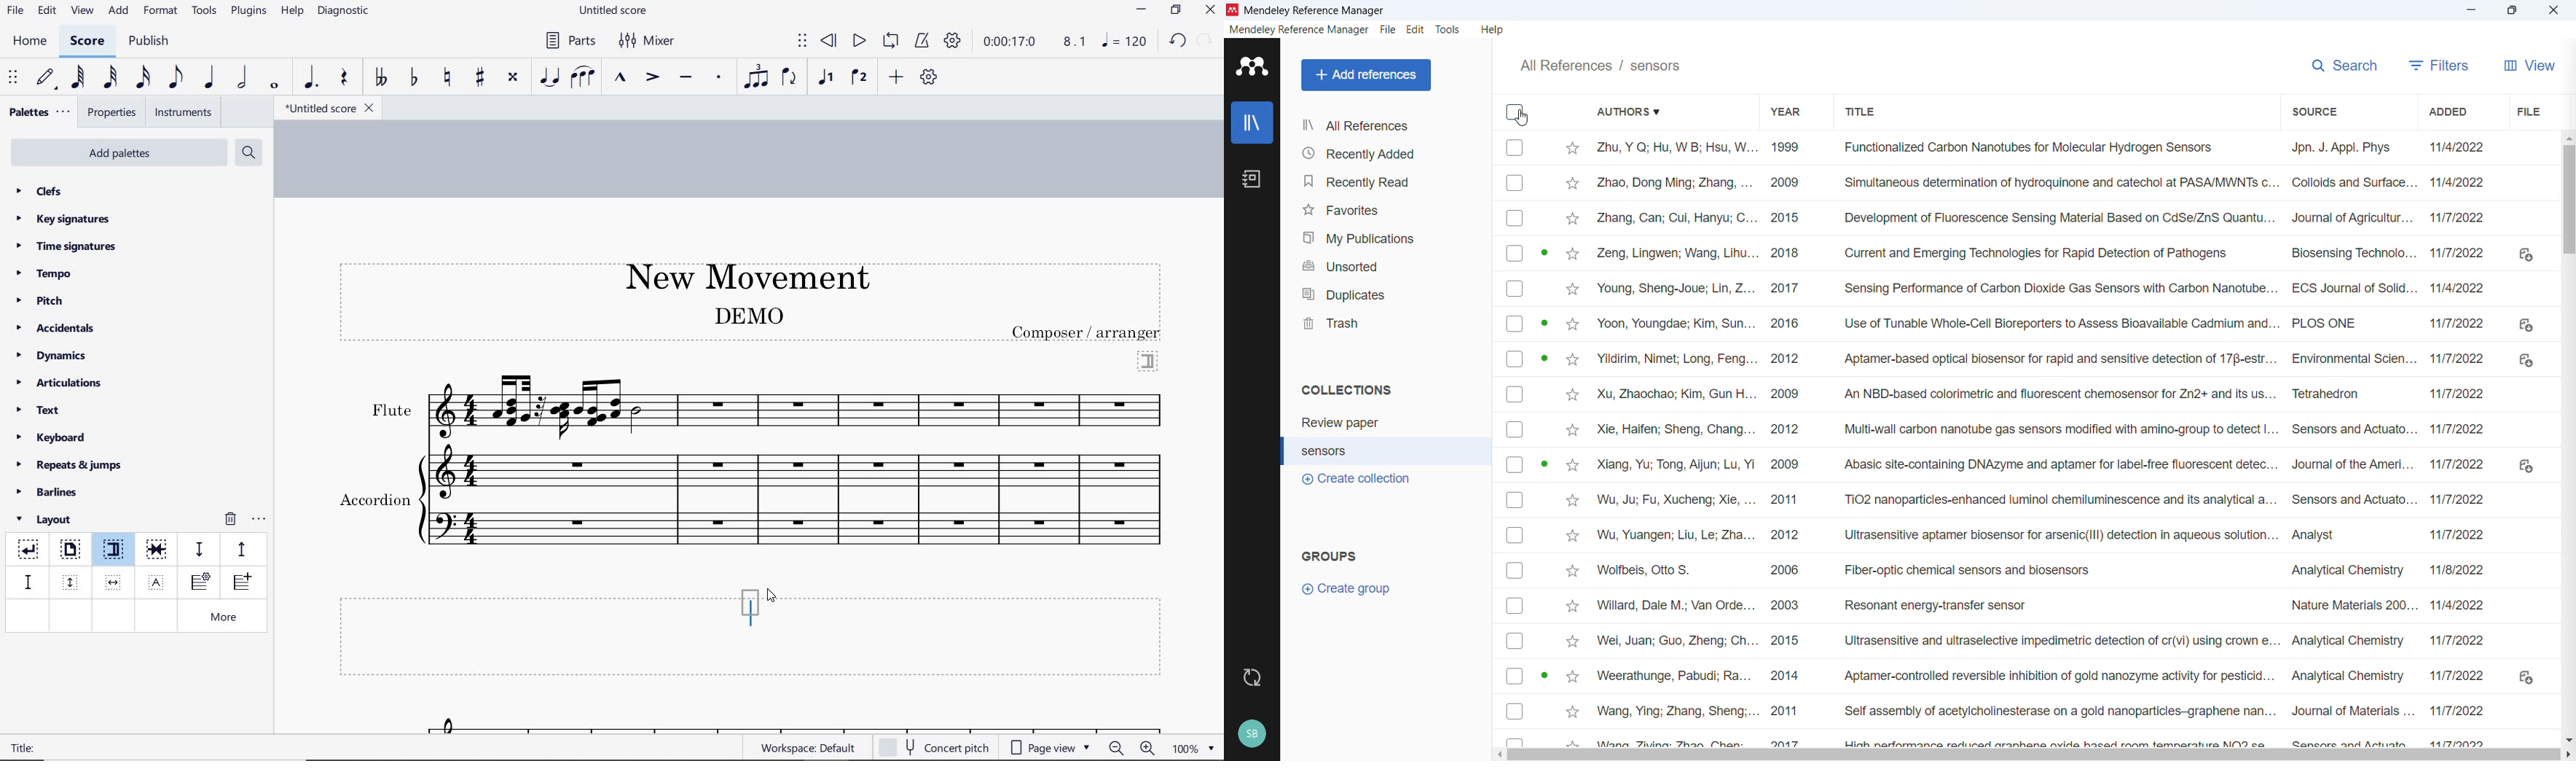 This screenshot has height=784, width=2576. I want to click on insert vertical frame, so click(72, 581).